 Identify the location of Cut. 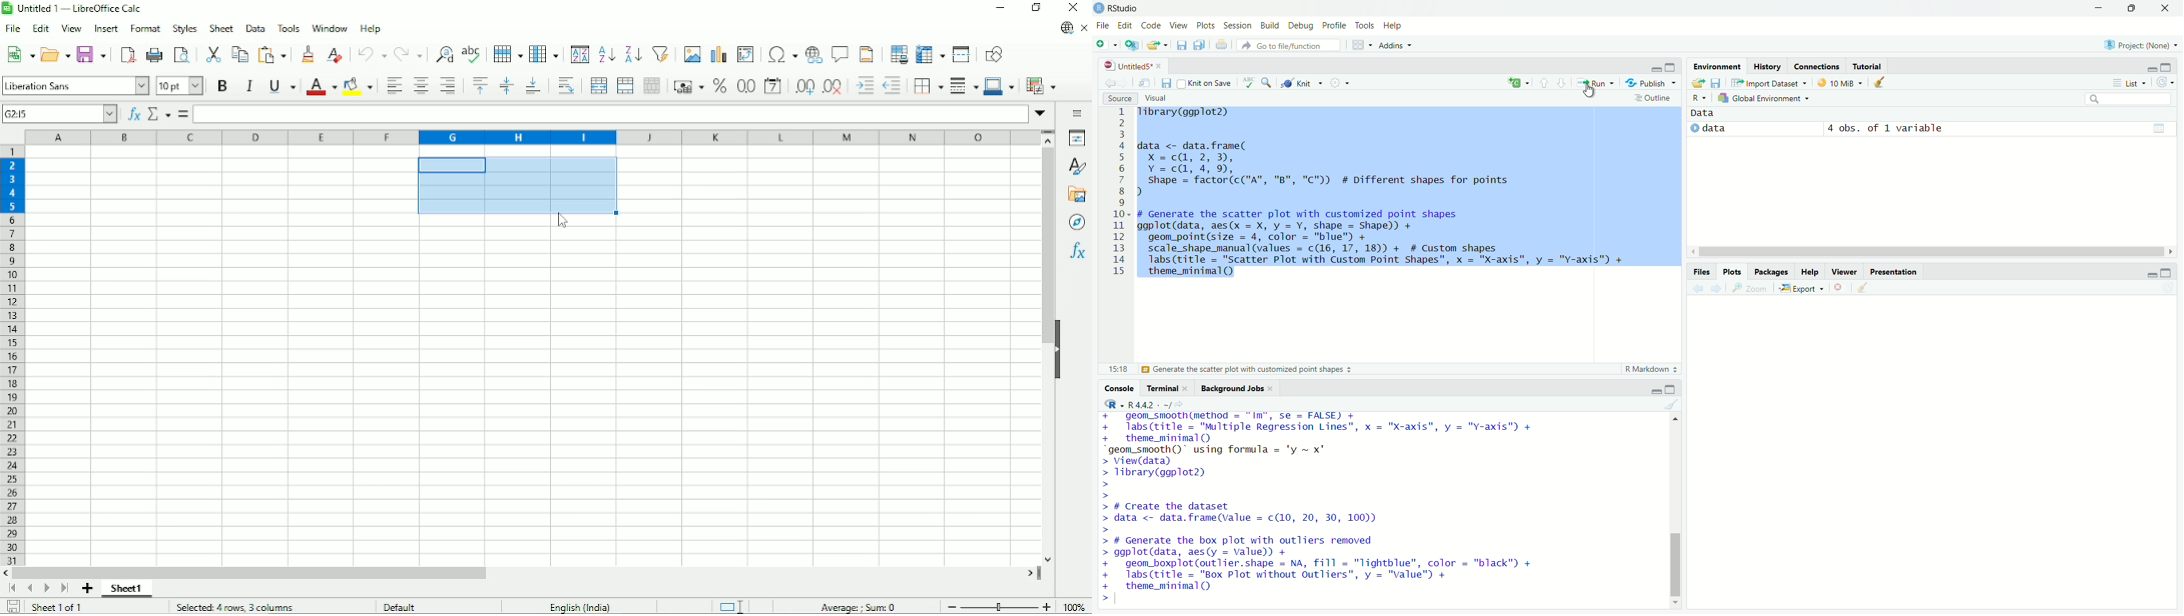
(212, 53).